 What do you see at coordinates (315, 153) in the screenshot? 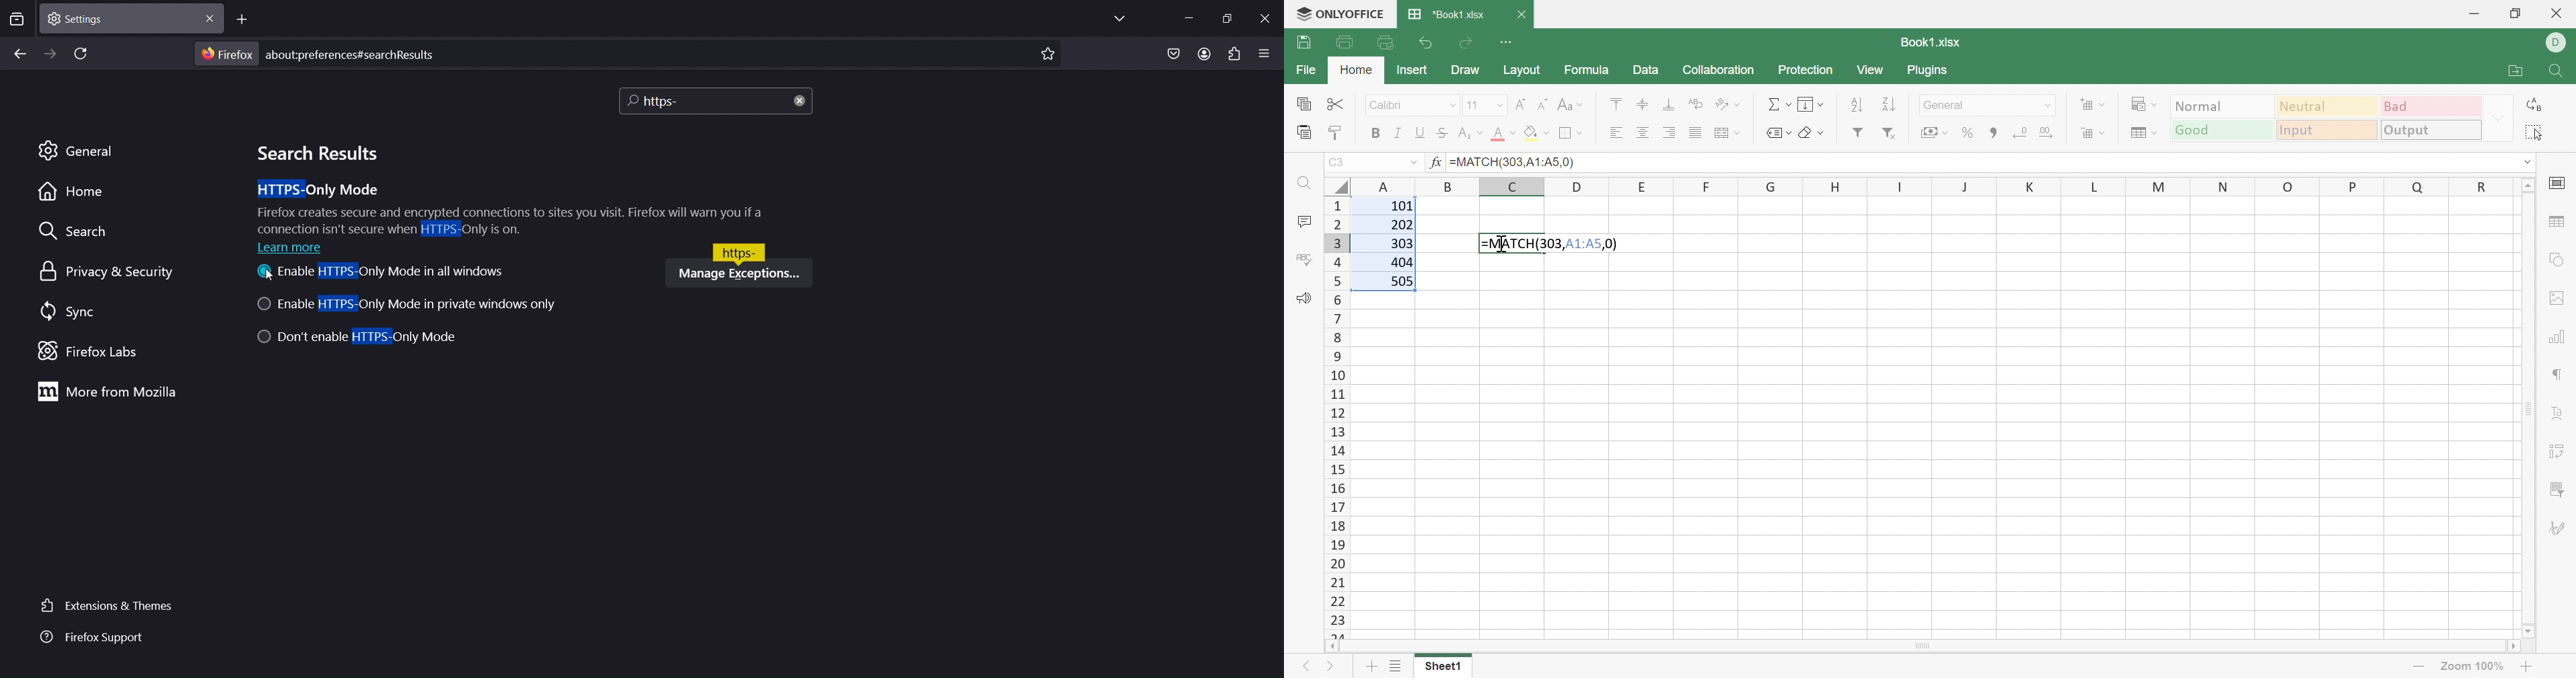
I see `search results` at bounding box center [315, 153].